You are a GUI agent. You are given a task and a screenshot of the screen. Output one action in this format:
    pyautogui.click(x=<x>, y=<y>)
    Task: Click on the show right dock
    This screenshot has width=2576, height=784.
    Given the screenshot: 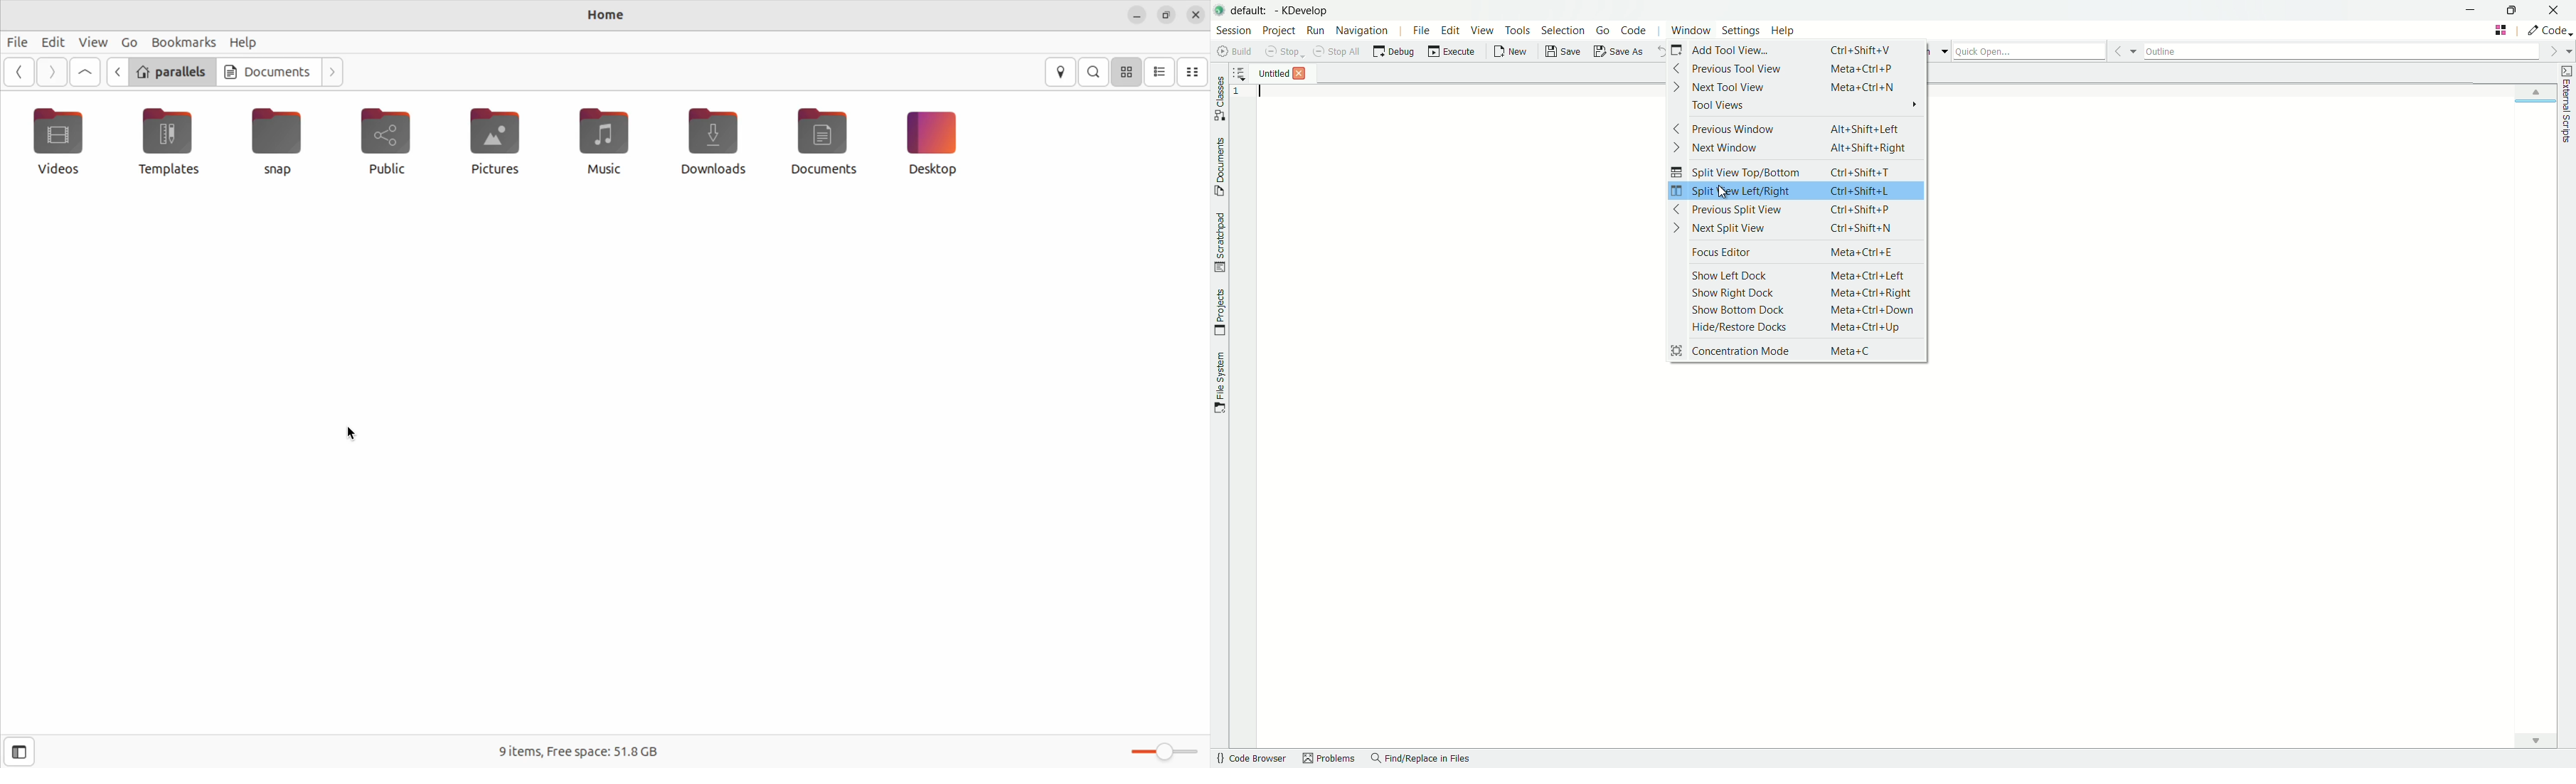 What is the action you would take?
    pyautogui.click(x=1747, y=293)
    